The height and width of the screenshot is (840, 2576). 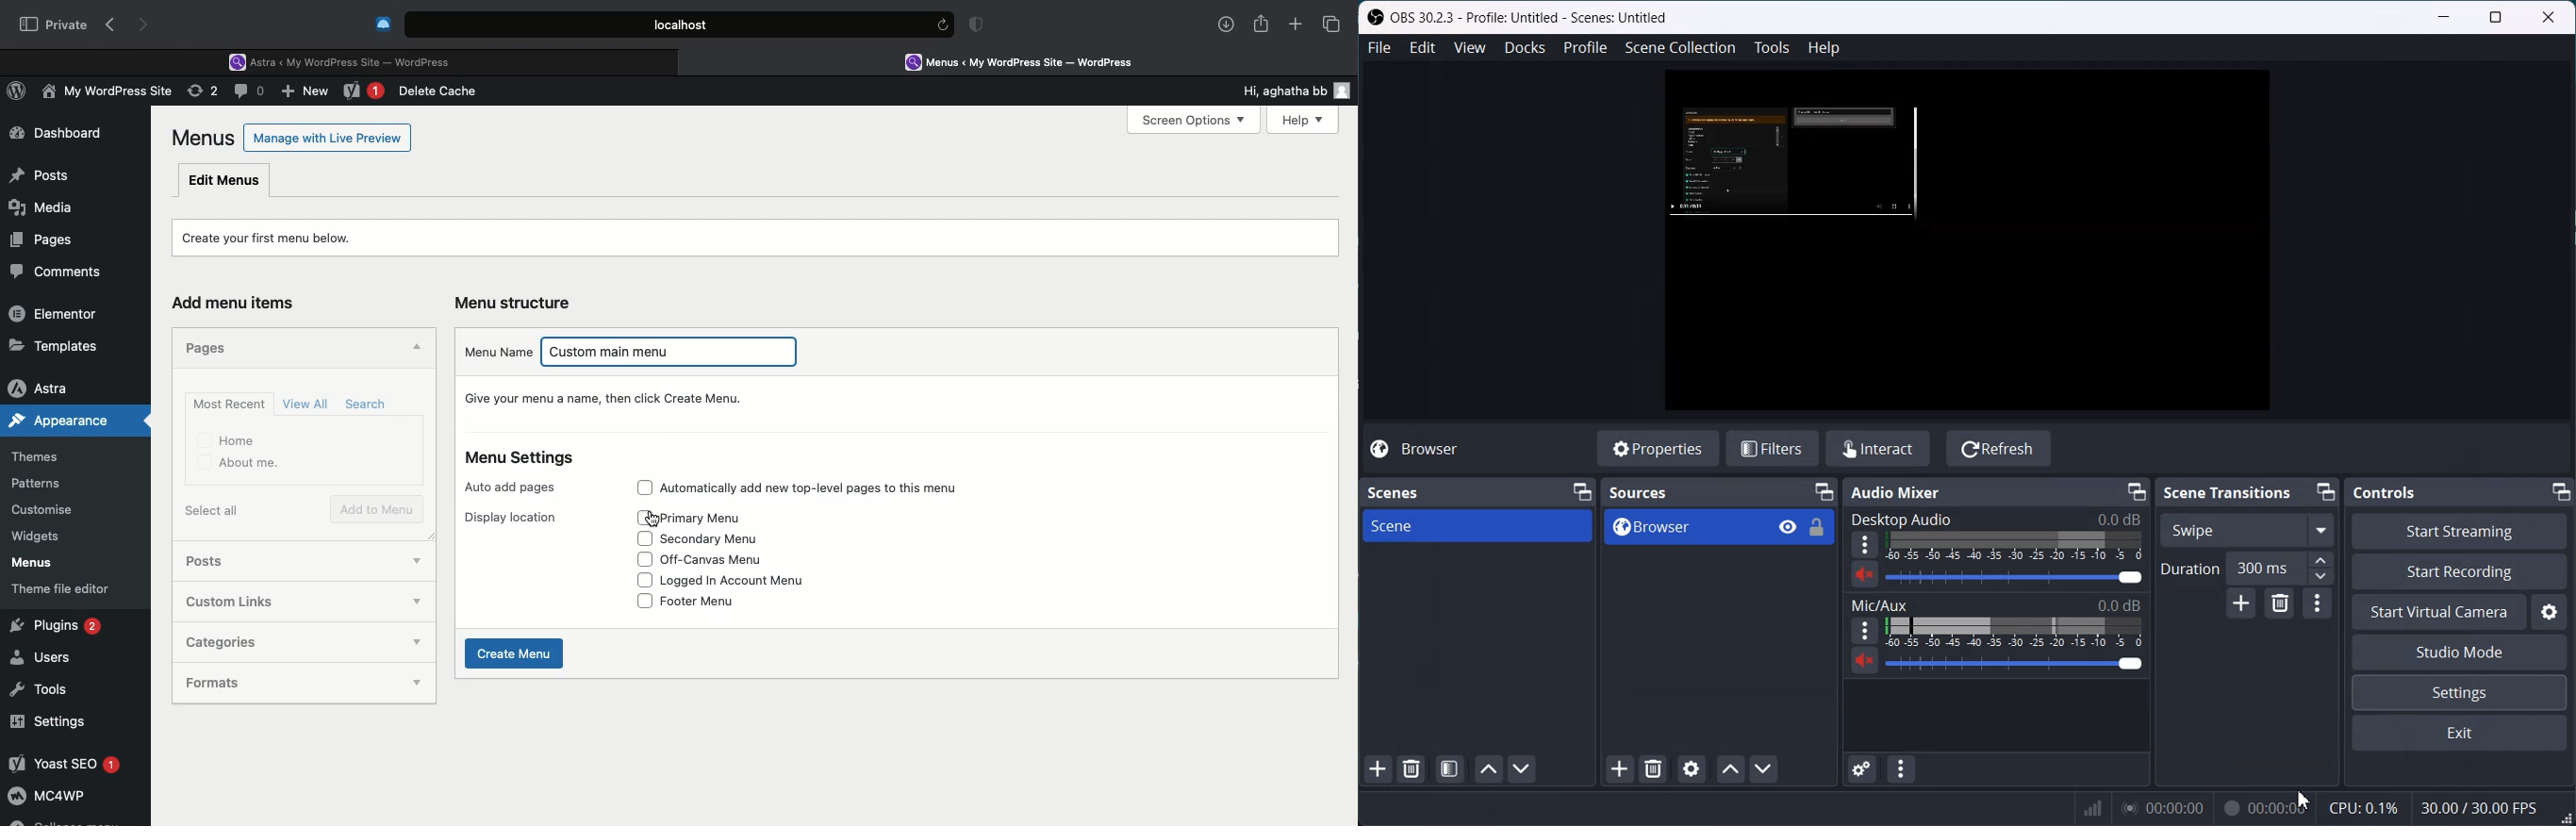 I want to click on Desktop Audio 0.0 dB, so click(x=1993, y=518).